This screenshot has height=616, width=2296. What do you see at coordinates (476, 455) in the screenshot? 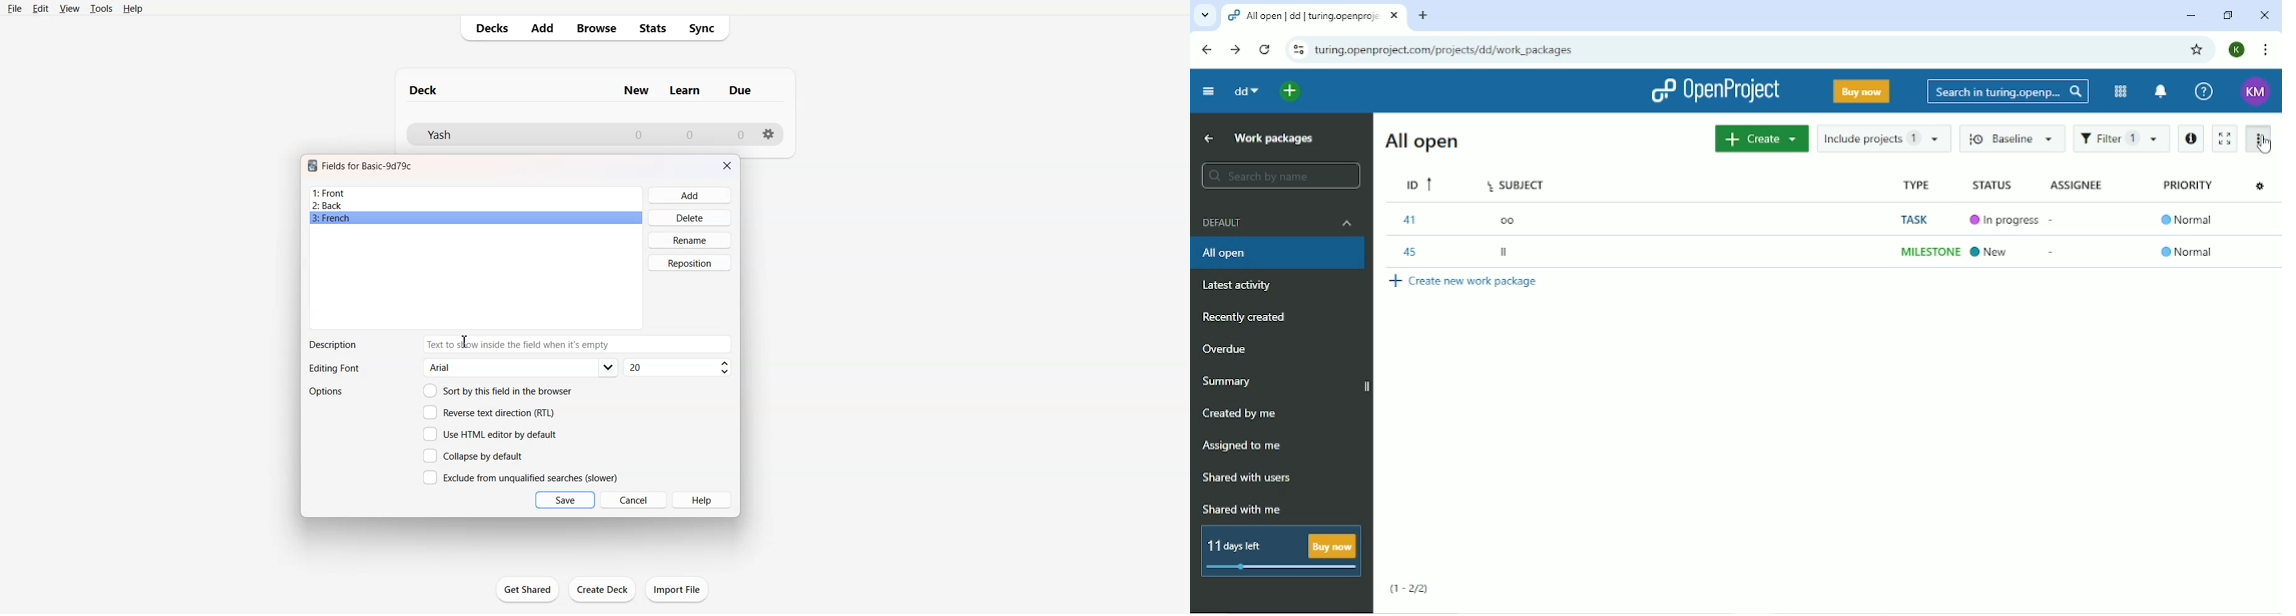
I see `Collapse by default` at bounding box center [476, 455].